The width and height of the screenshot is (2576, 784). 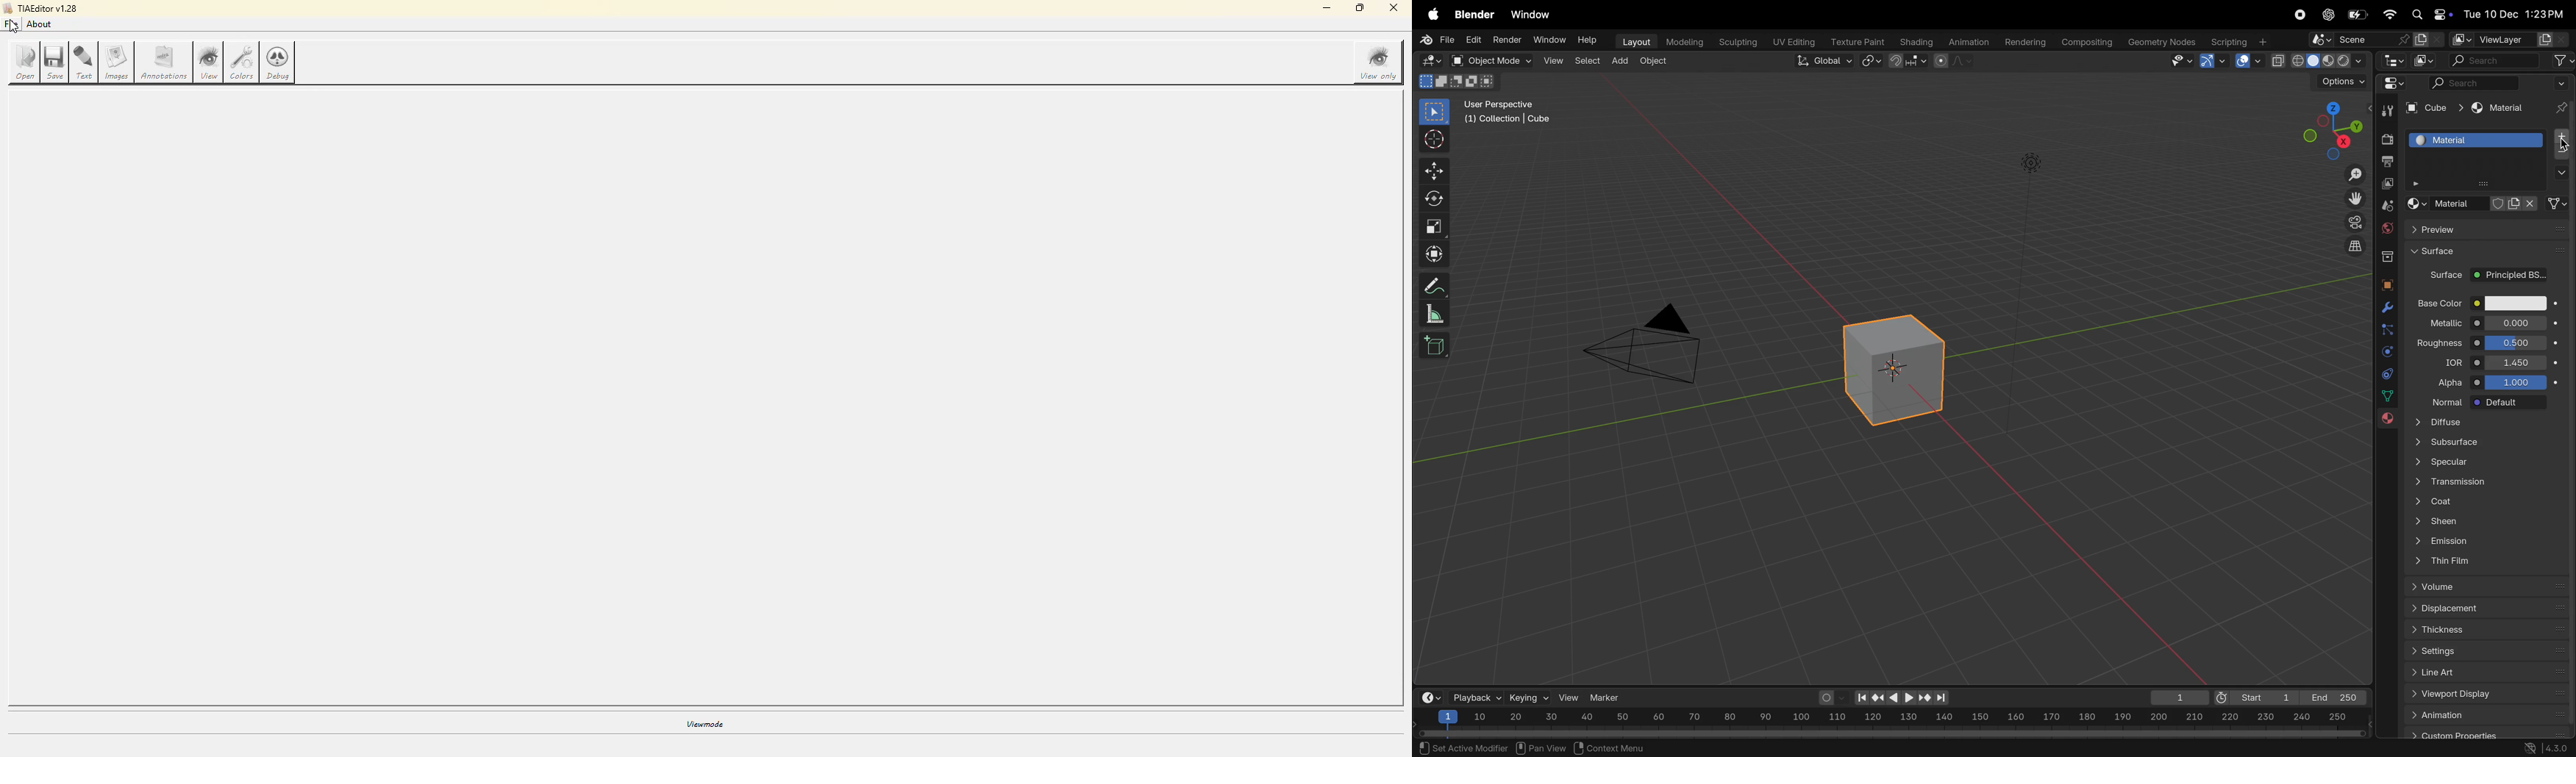 What do you see at coordinates (2450, 386) in the screenshot?
I see `alpha` at bounding box center [2450, 386].